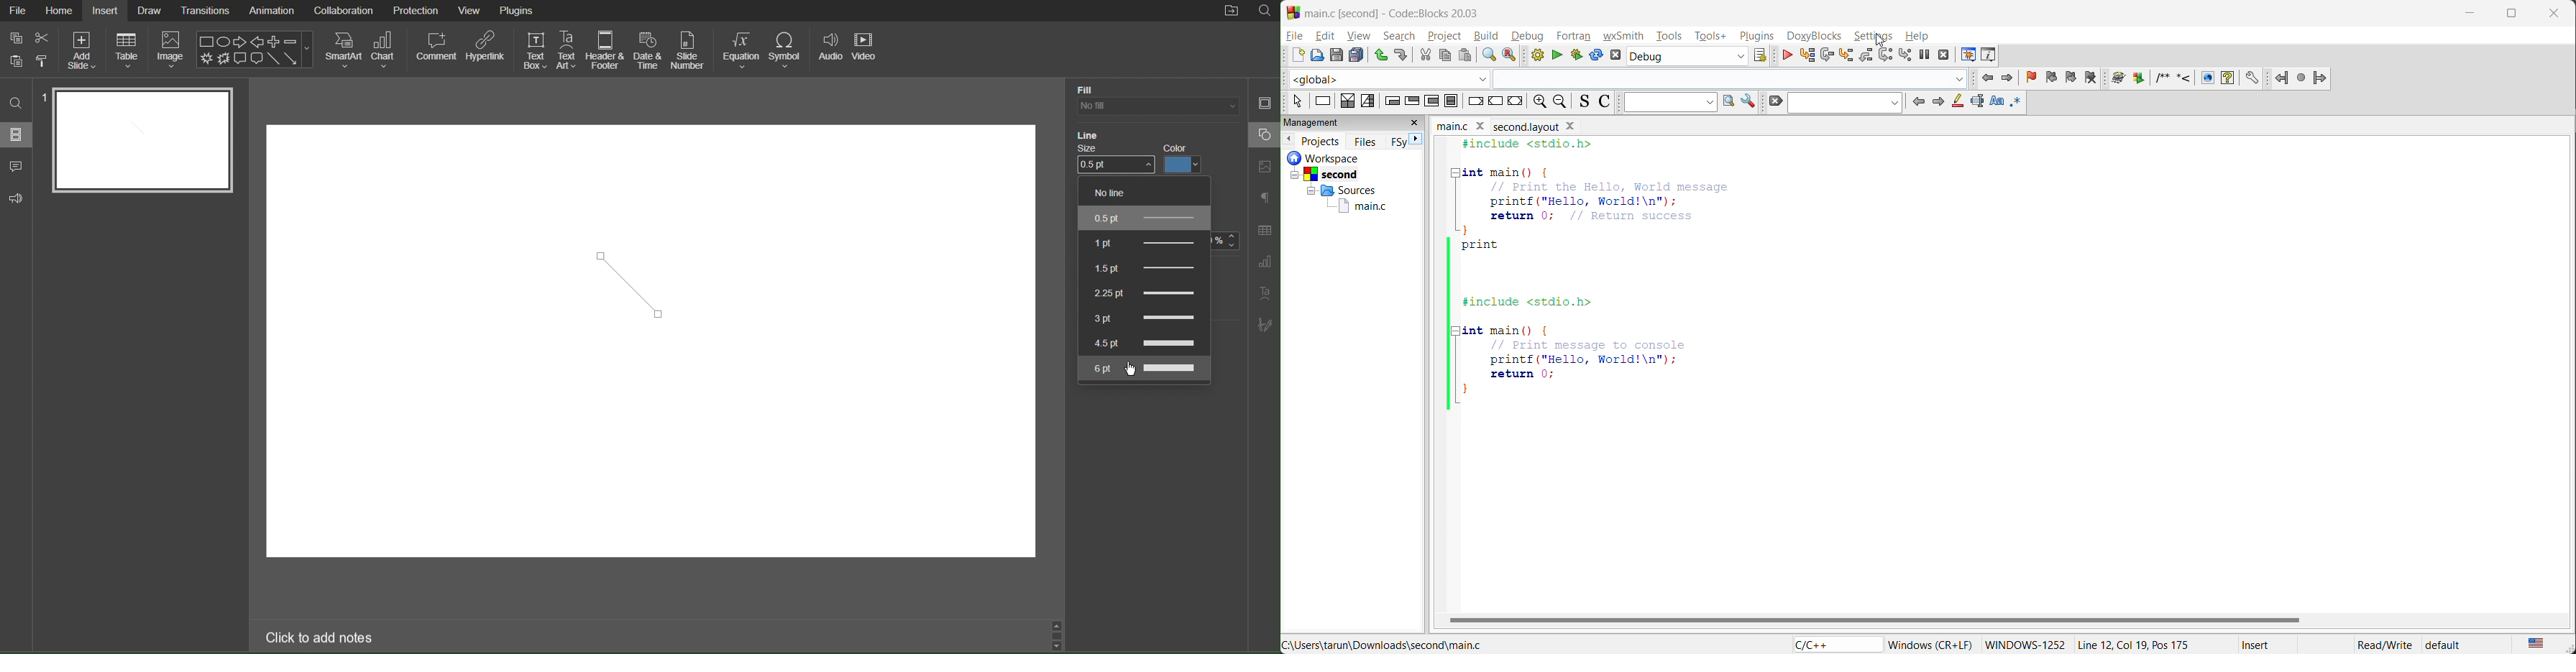 The image size is (2576, 672). What do you see at coordinates (270, 11) in the screenshot?
I see `Animation` at bounding box center [270, 11].